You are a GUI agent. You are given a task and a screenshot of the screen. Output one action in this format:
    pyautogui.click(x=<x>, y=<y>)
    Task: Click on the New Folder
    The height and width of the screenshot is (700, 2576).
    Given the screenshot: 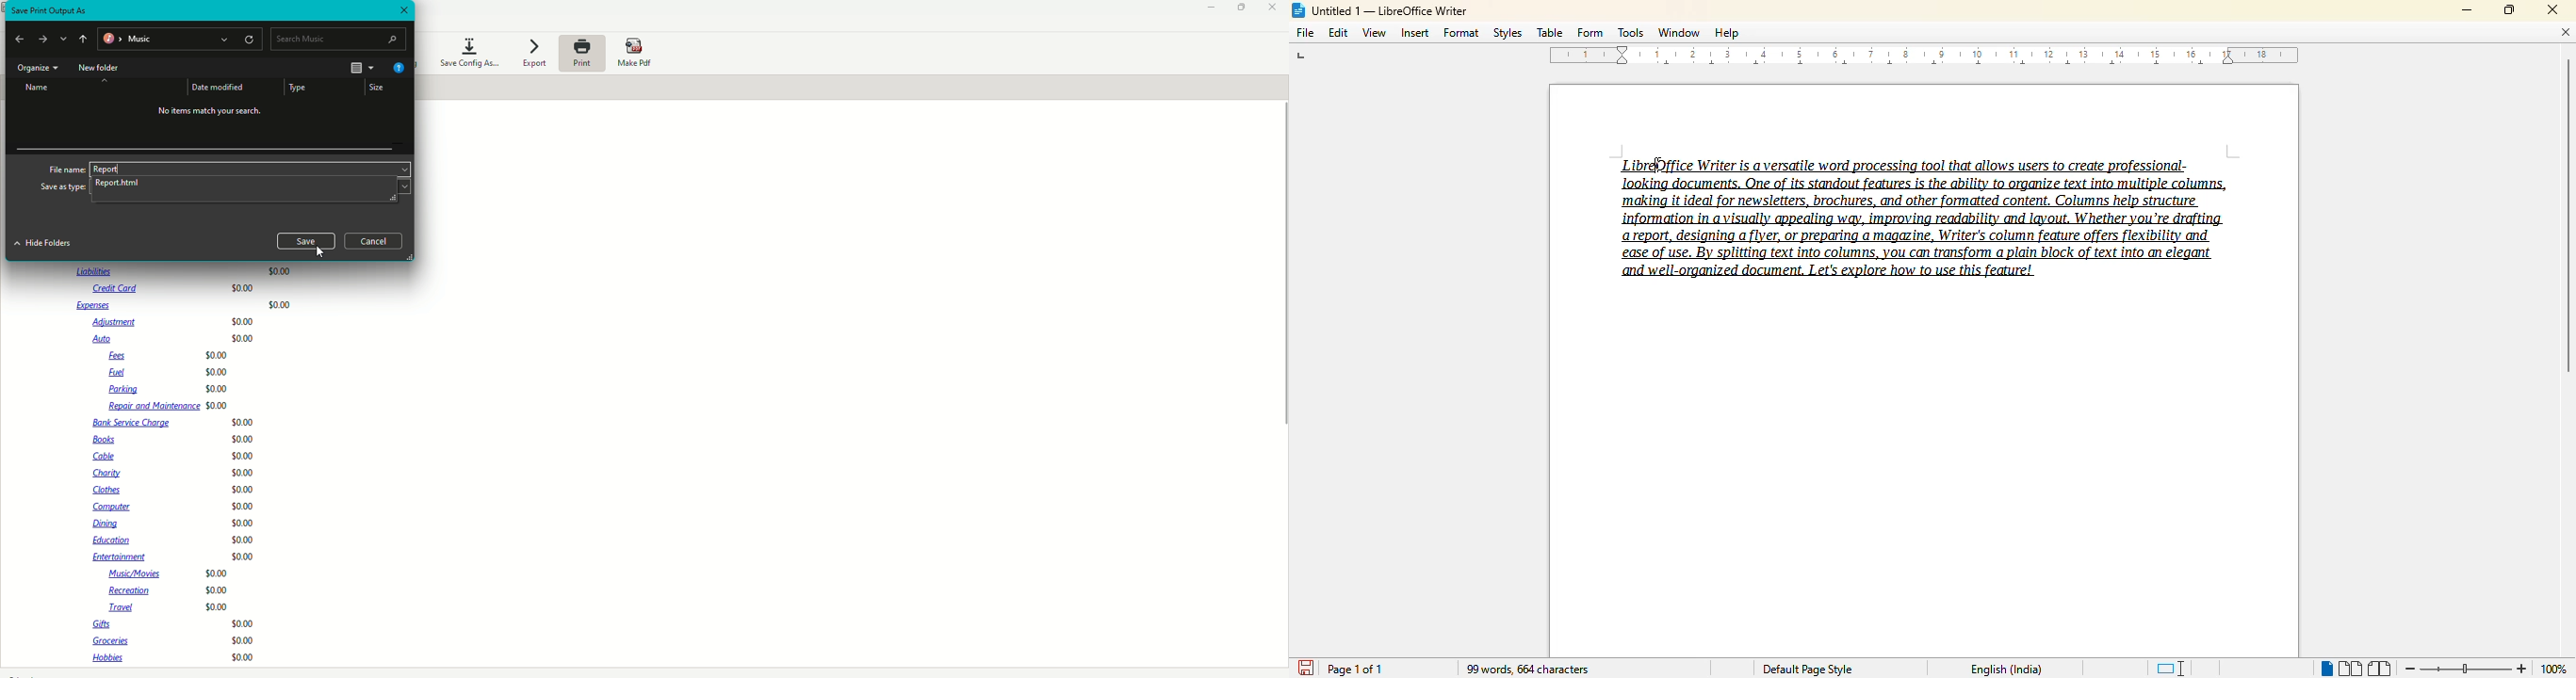 What is the action you would take?
    pyautogui.click(x=99, y=68)
    